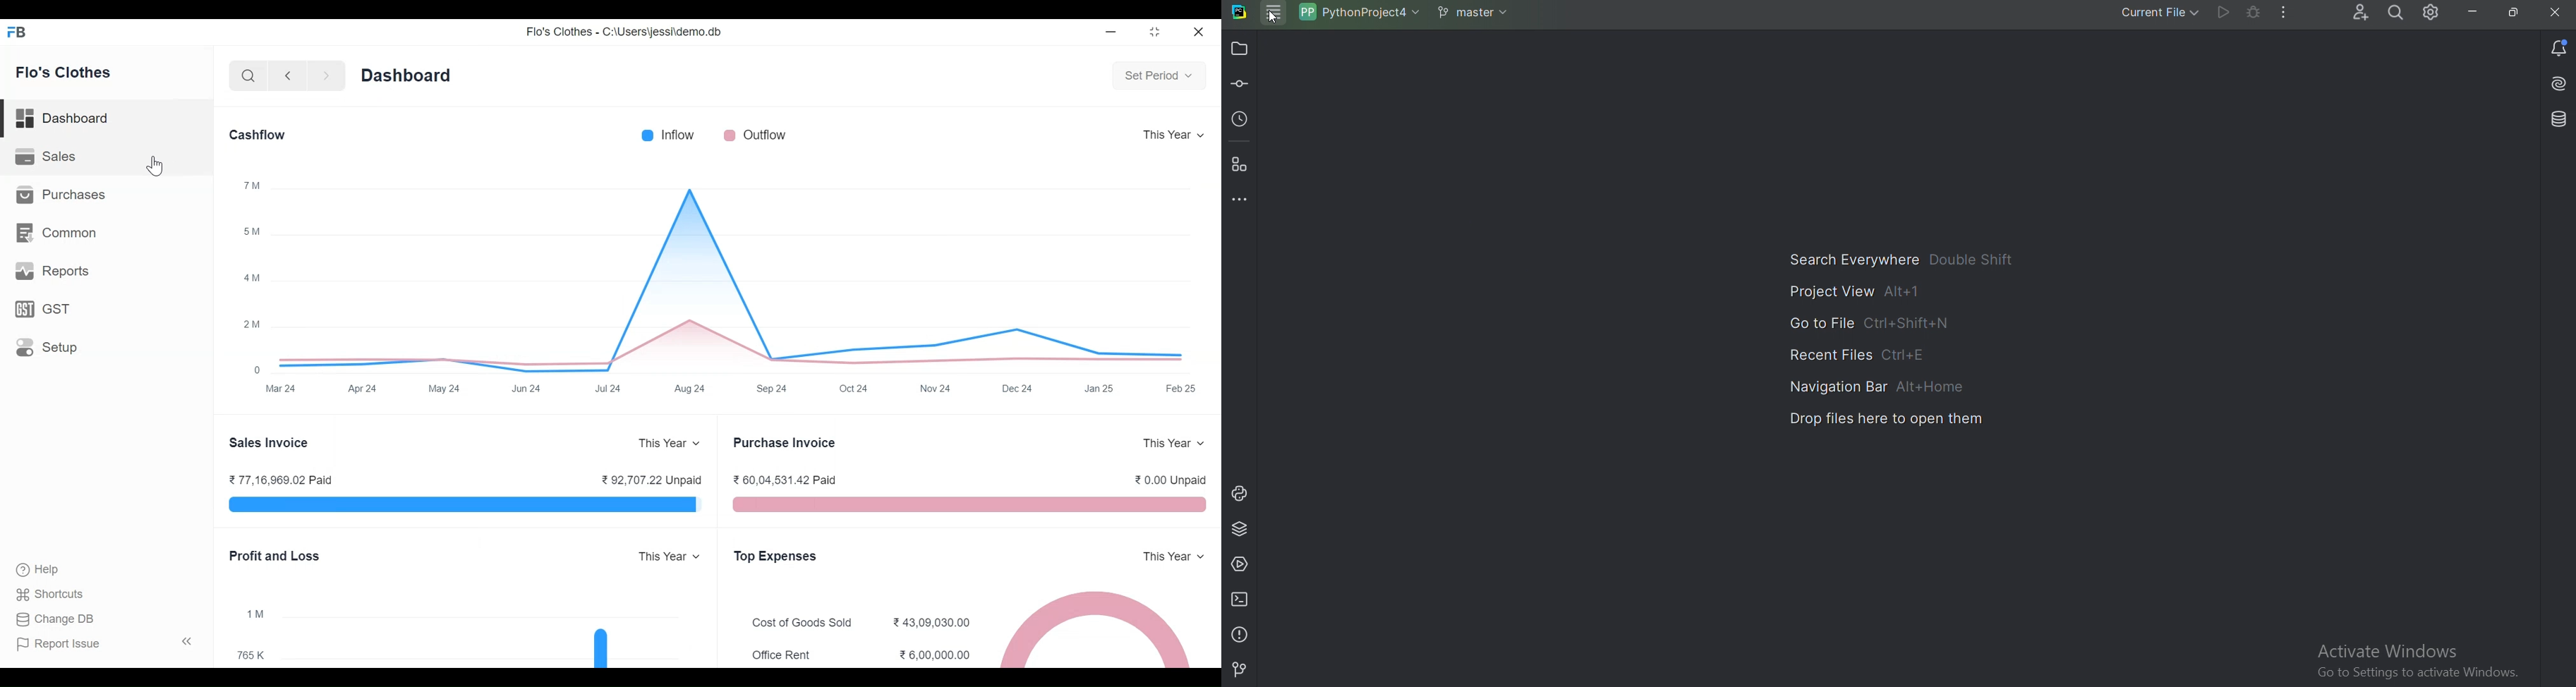 The image size is (2576, 700). What do you see at coordinates (271, 443) in the screenshot?
I see `Sales Invoice` at bounding box center [271, 443].